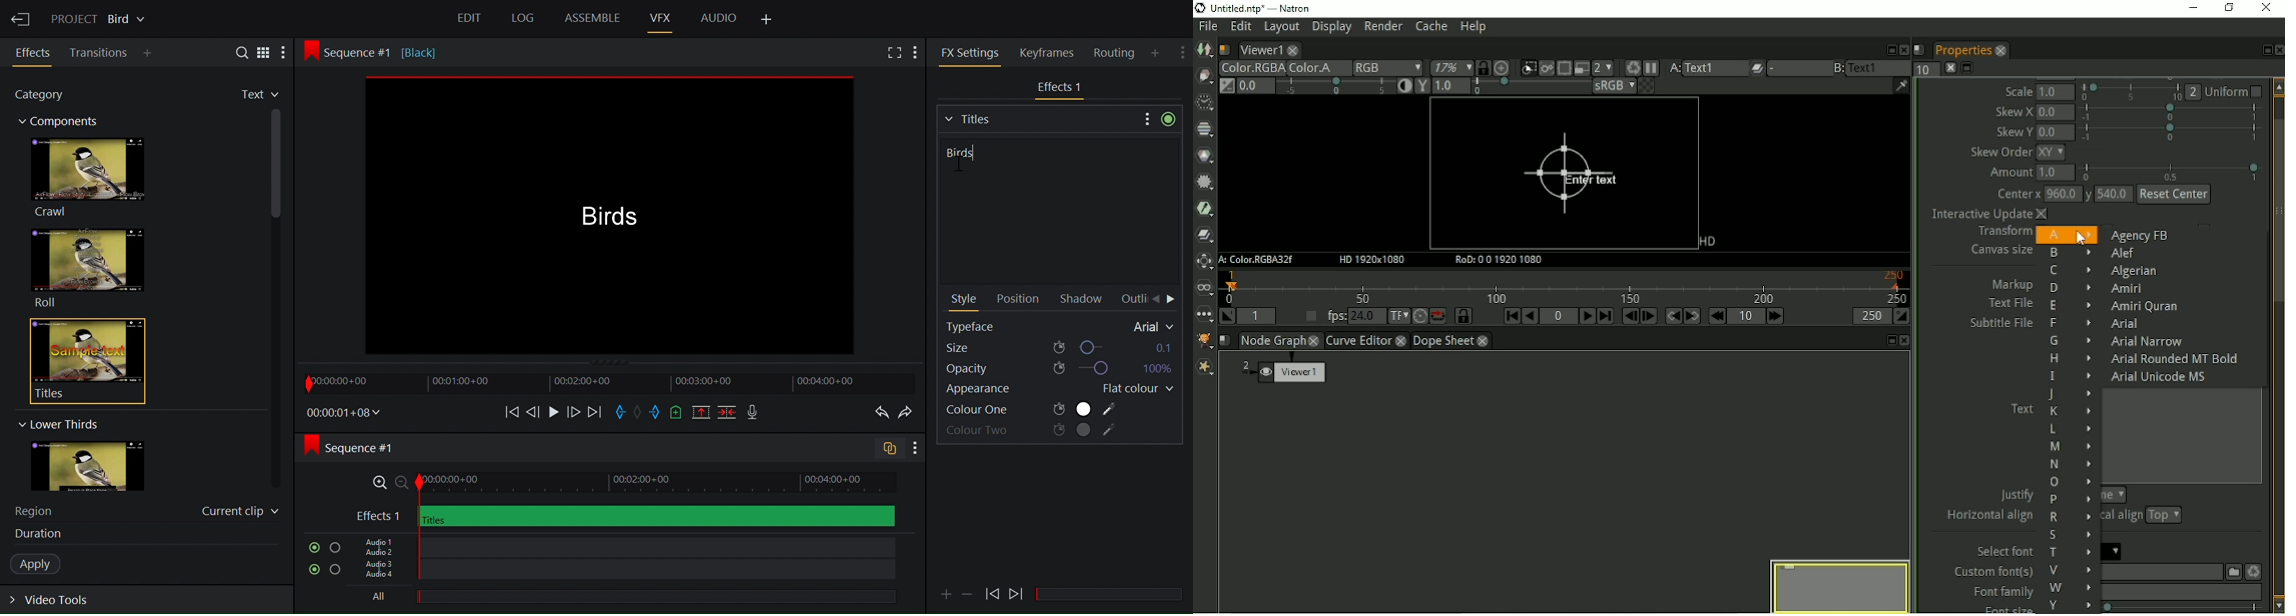 This screenshot has width=2296, height=616. Describe the element at coordinates (1568, 175) in the screenshot. I see `Enter text` at that location.